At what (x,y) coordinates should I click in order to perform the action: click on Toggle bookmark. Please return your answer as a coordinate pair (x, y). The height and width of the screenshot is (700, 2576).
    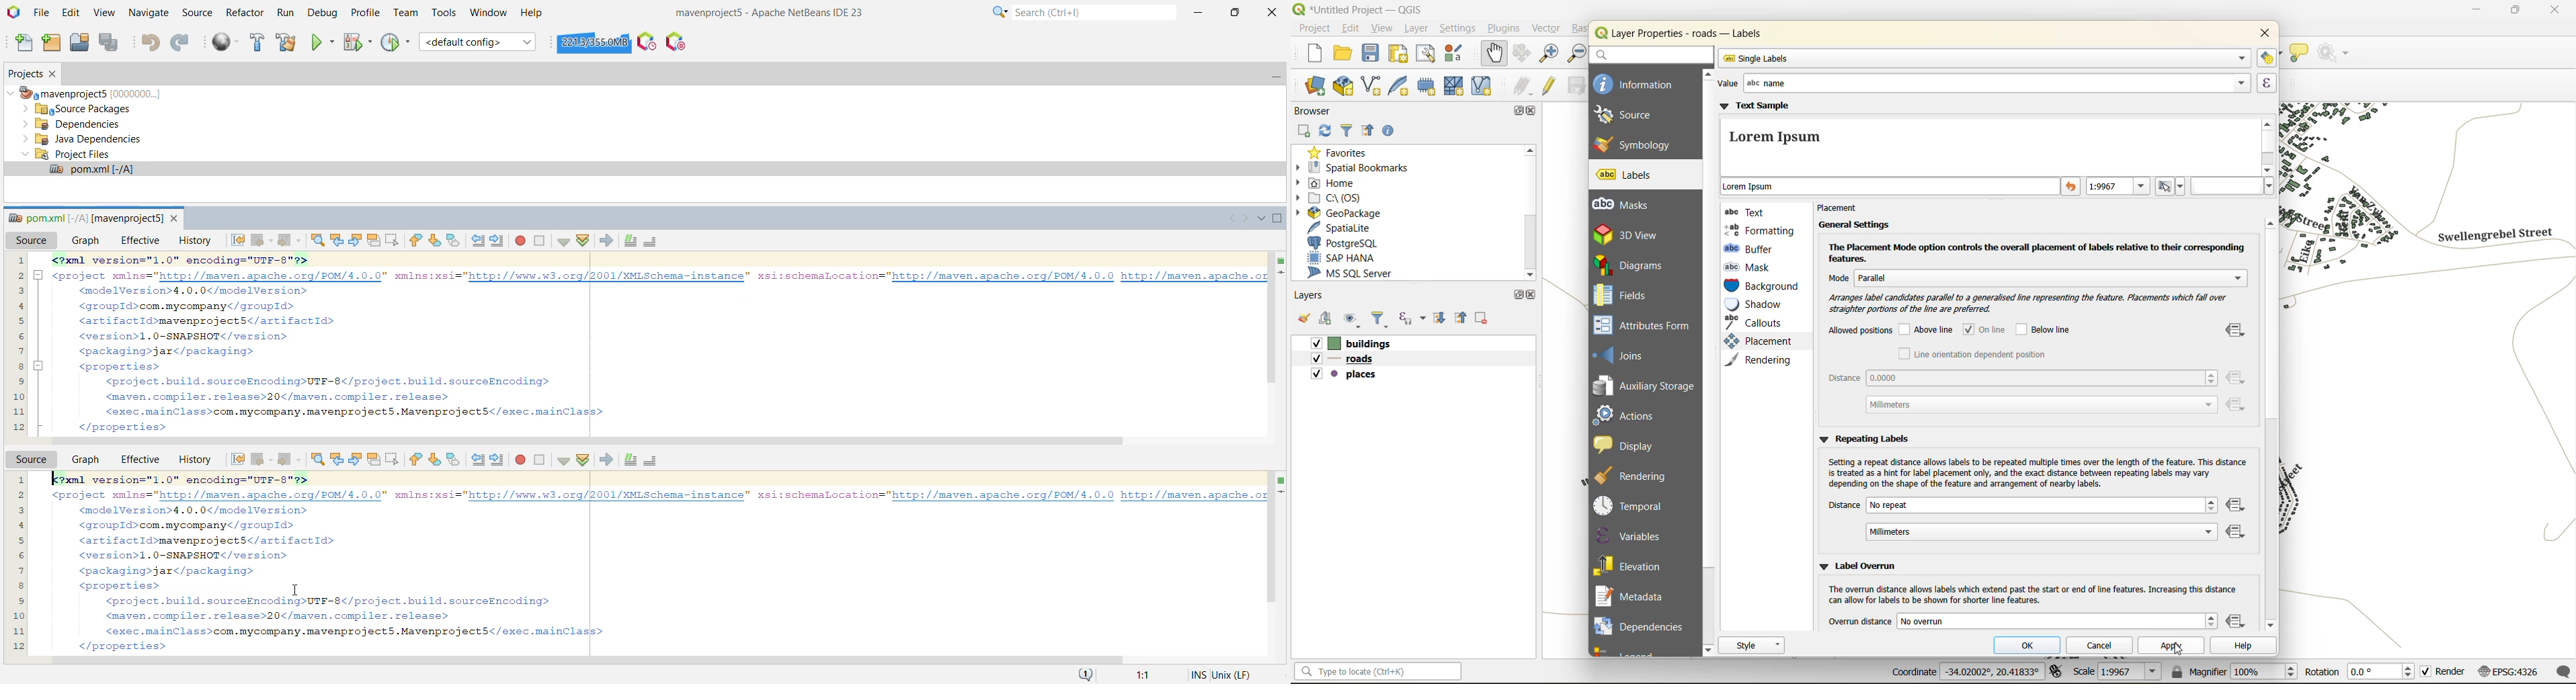
    Looking at the image, I should click on (455, 239).